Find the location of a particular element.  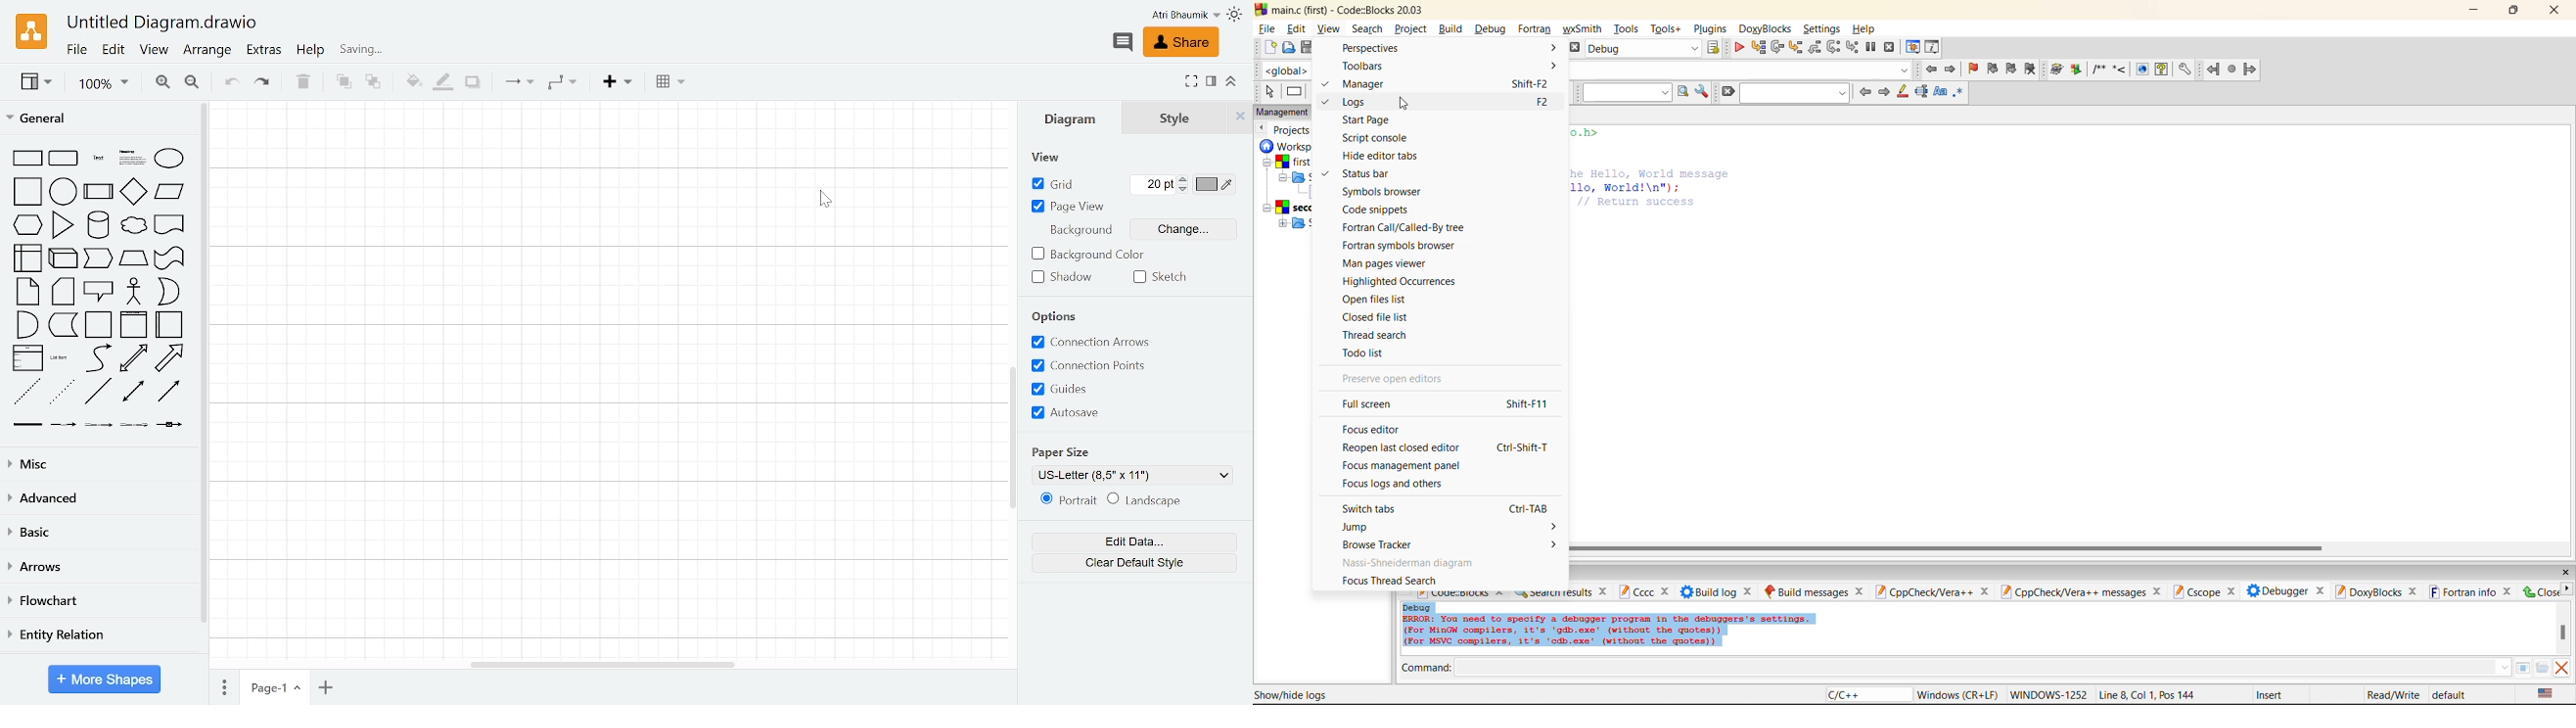

Current page is located at coordinates (275, 688).